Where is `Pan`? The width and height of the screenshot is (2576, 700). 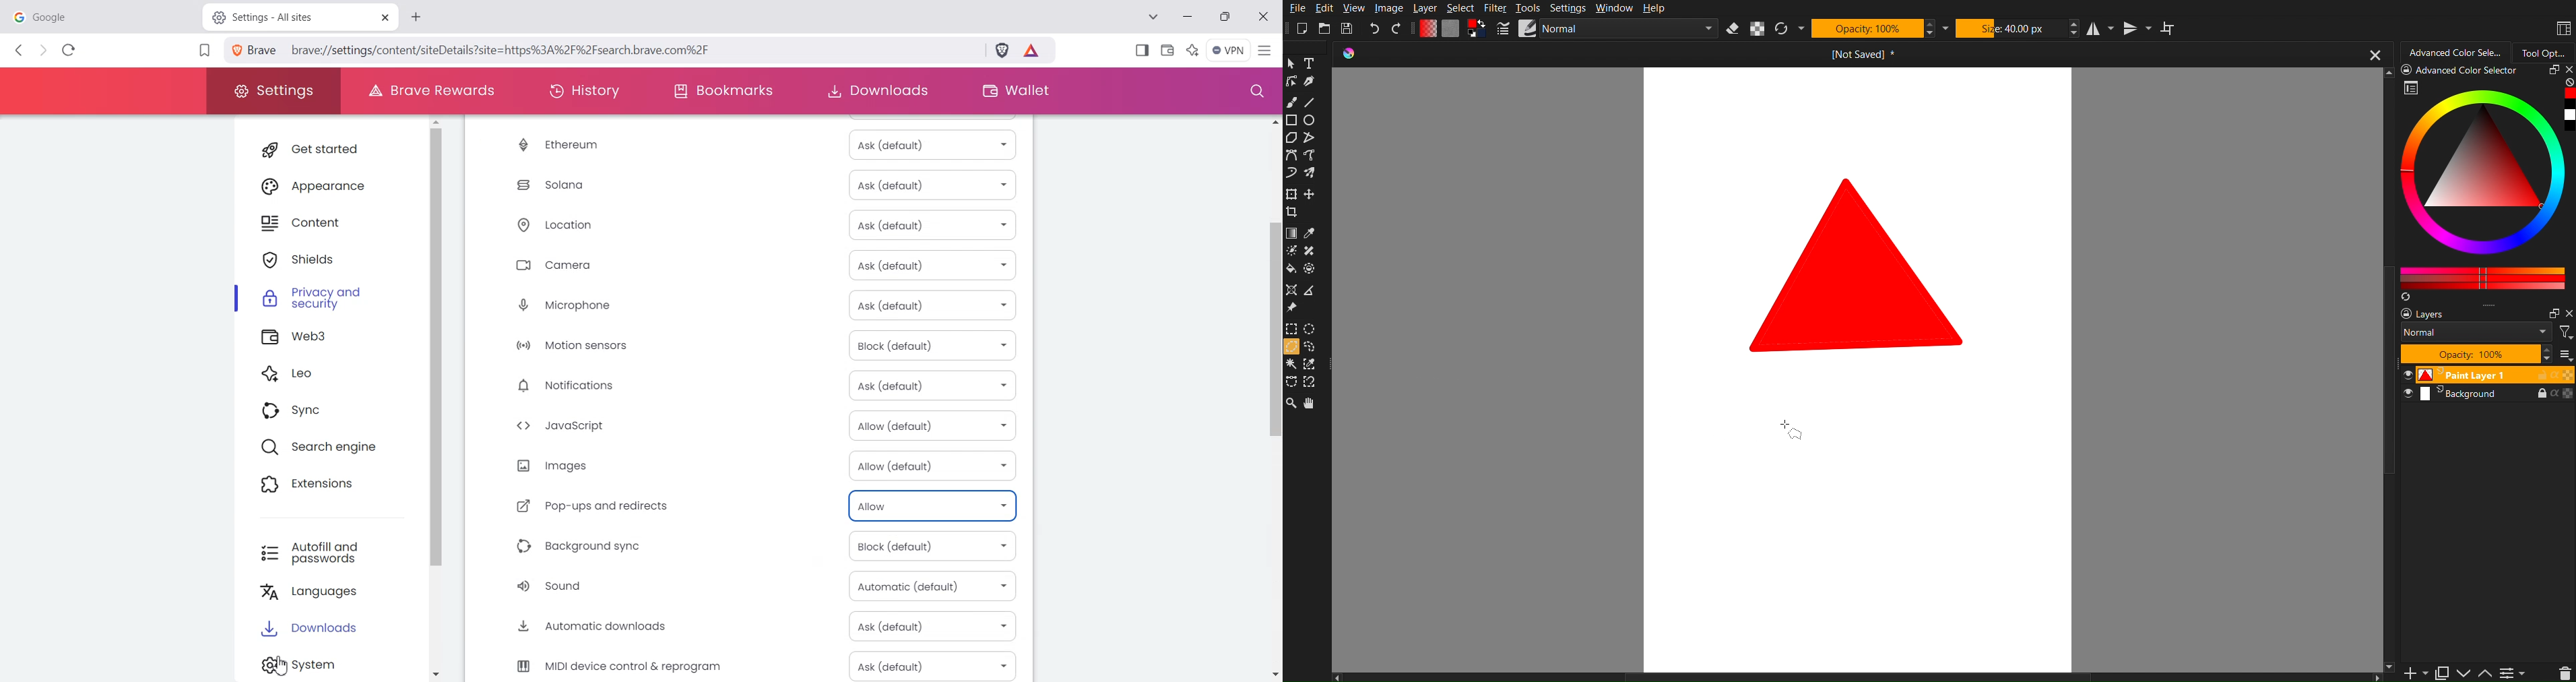 Pan is located at coordinates (1314, 404).